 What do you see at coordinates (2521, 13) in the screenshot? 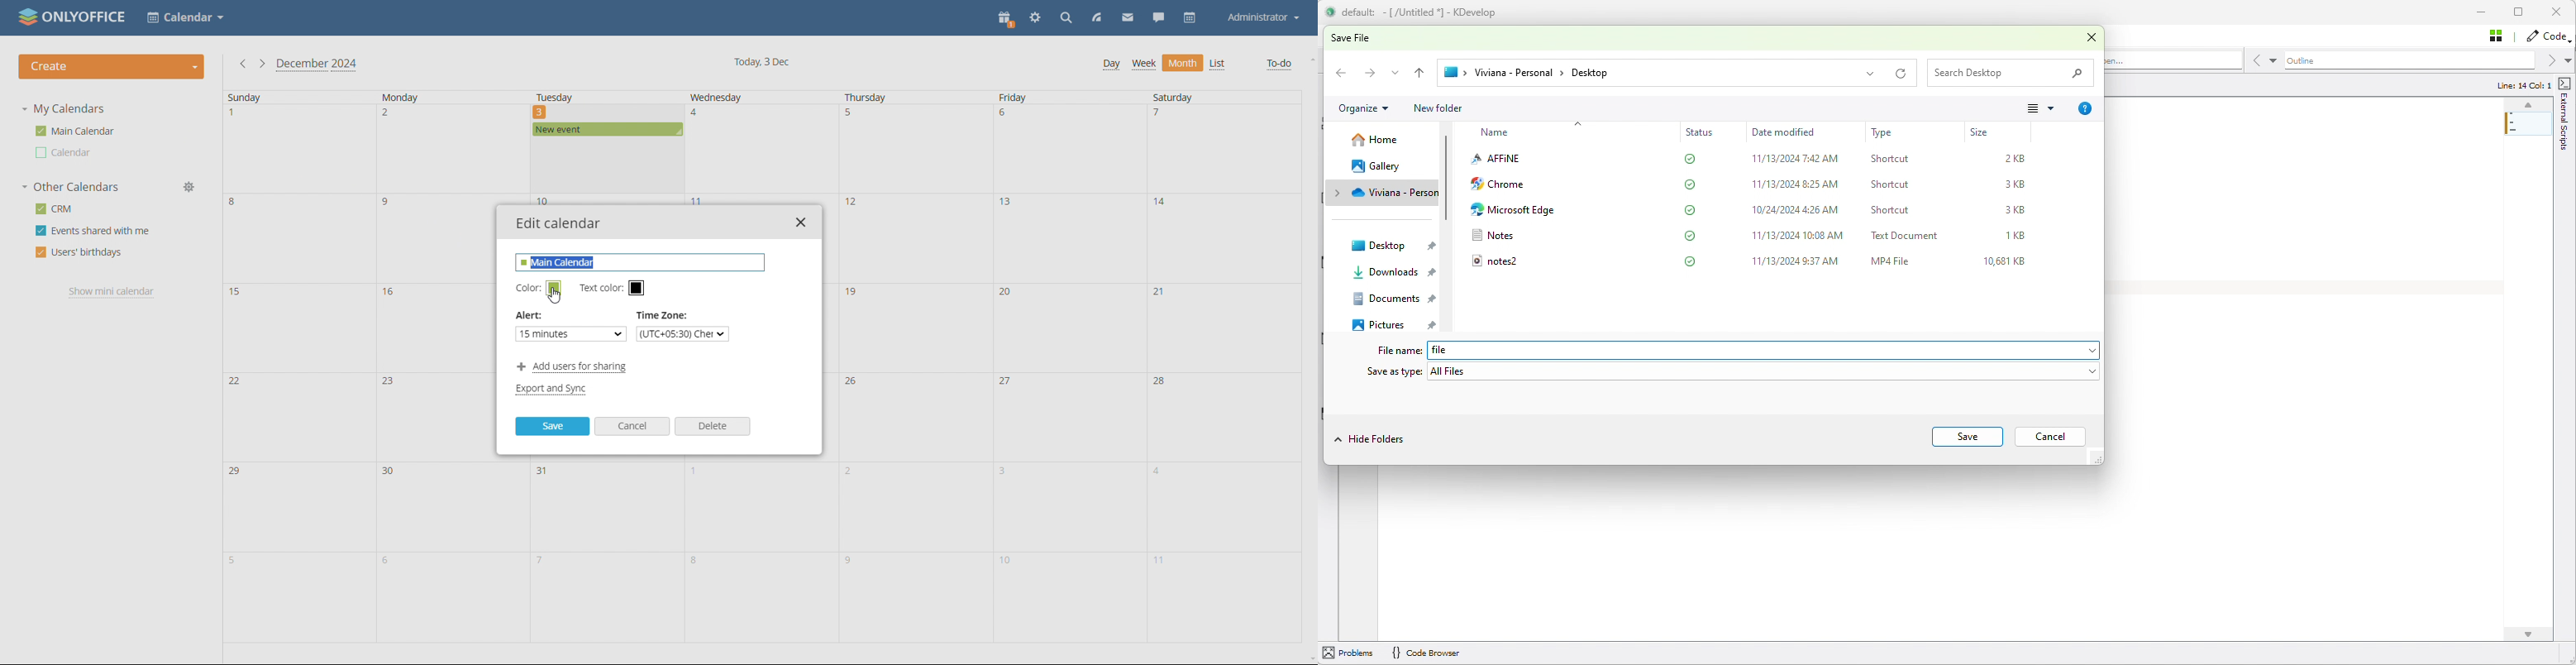
I see `Box` at bounding box center [2521, 13].